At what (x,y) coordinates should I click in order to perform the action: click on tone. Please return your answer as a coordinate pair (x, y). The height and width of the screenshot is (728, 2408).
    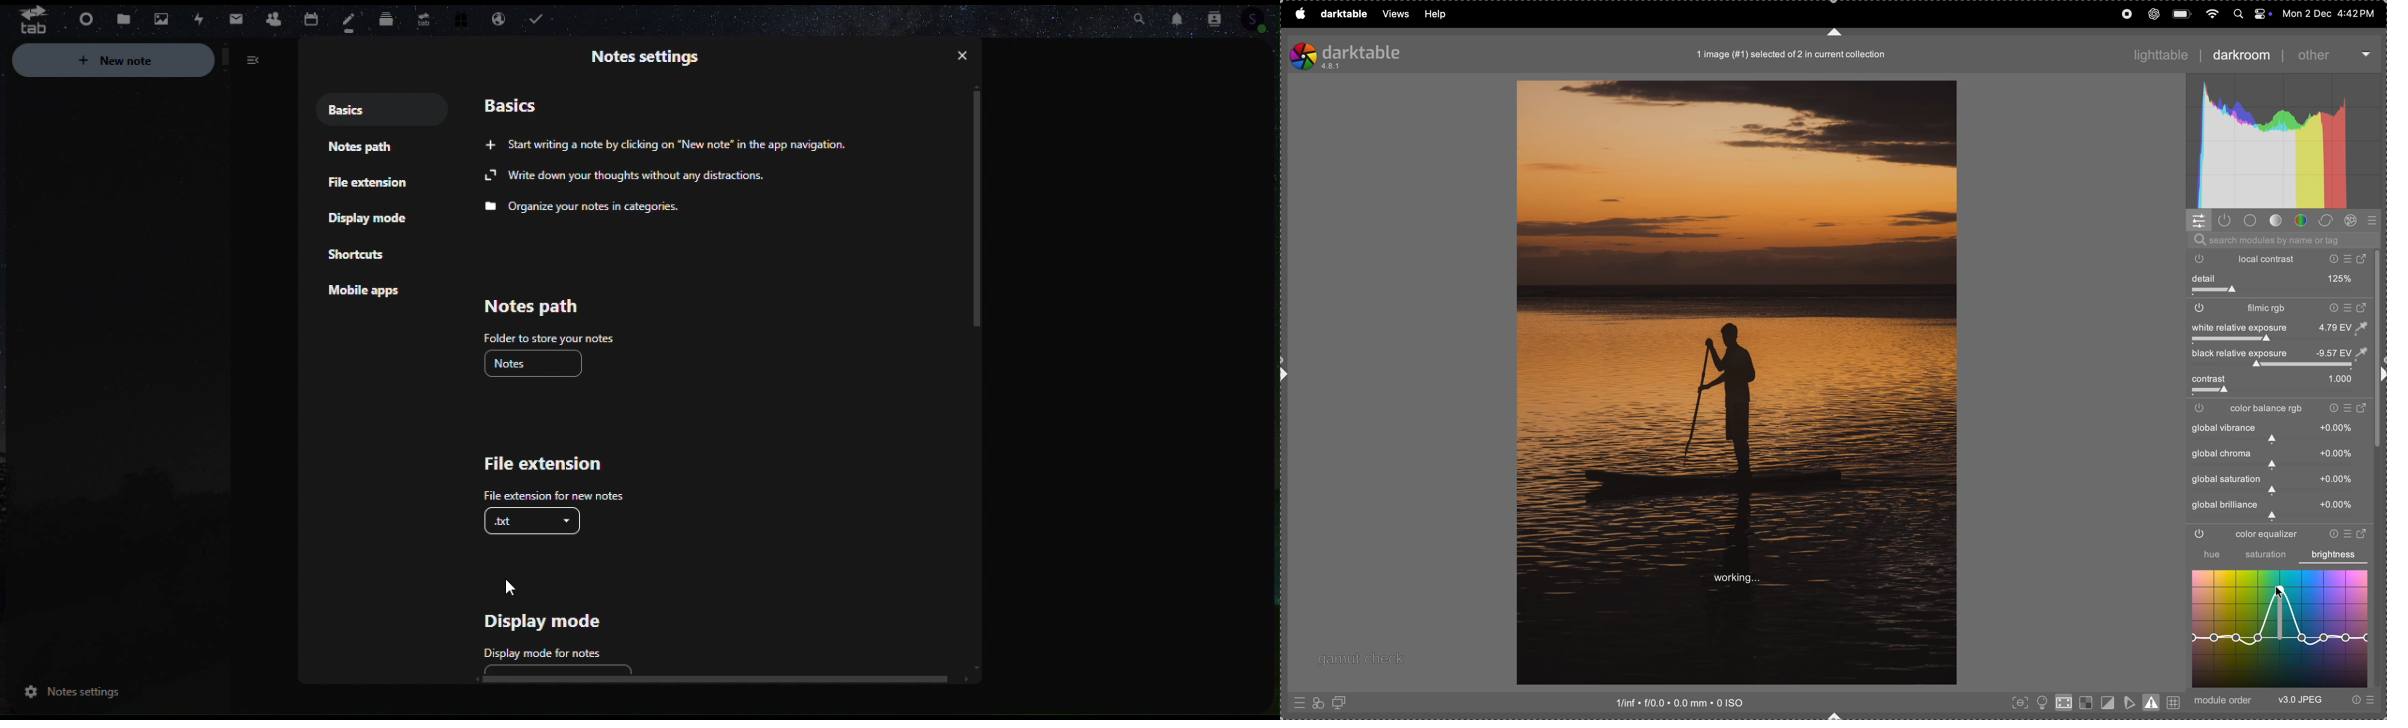
    Looking at the image, I should click on (2276, 221).